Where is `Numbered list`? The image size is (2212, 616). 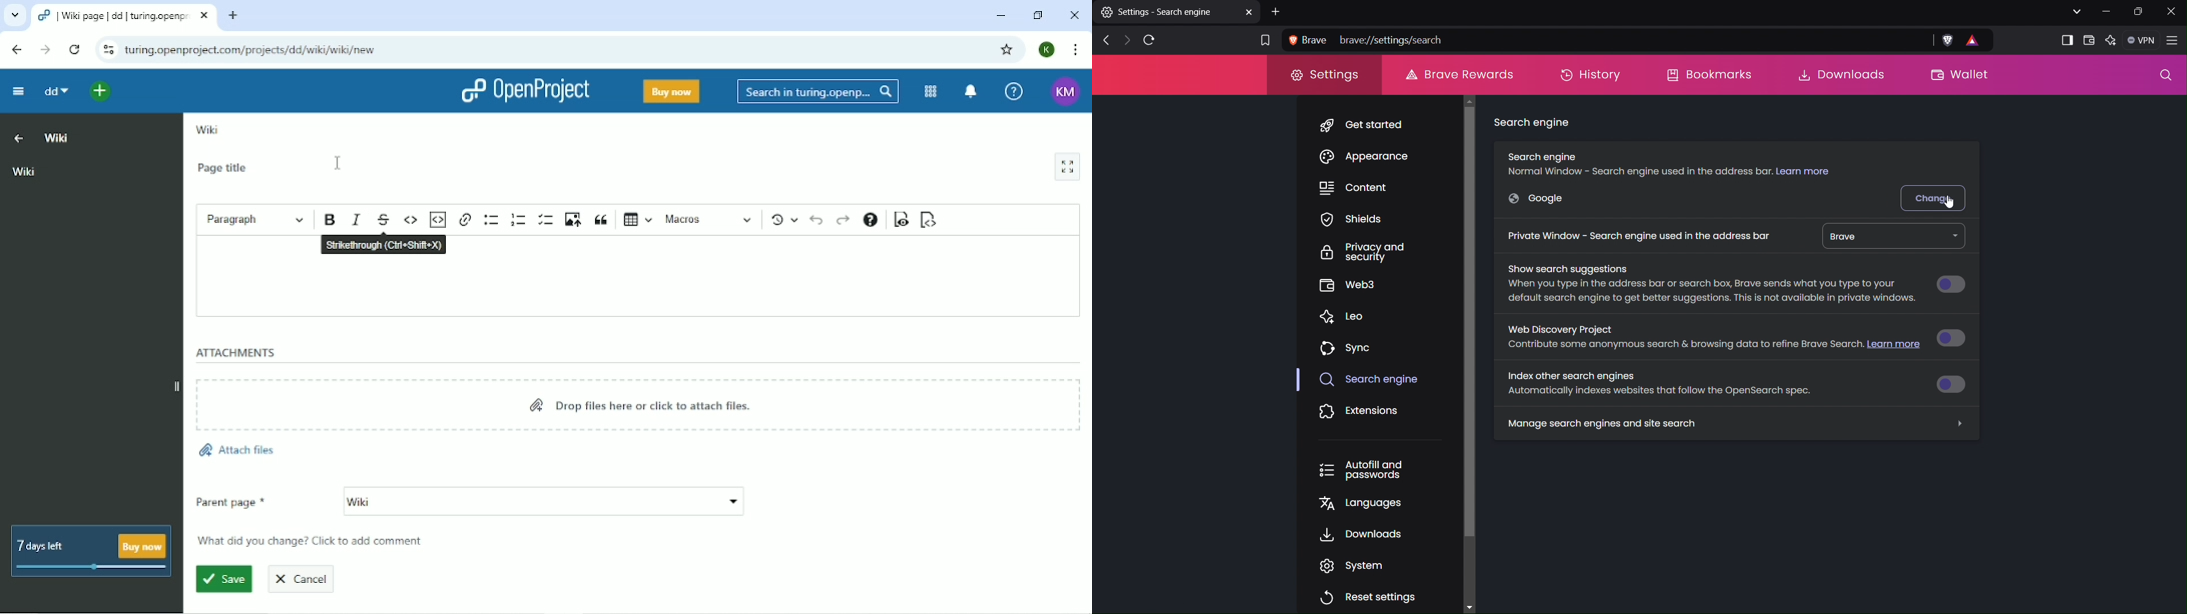
Numbered list is located at coordinates (519, 220).